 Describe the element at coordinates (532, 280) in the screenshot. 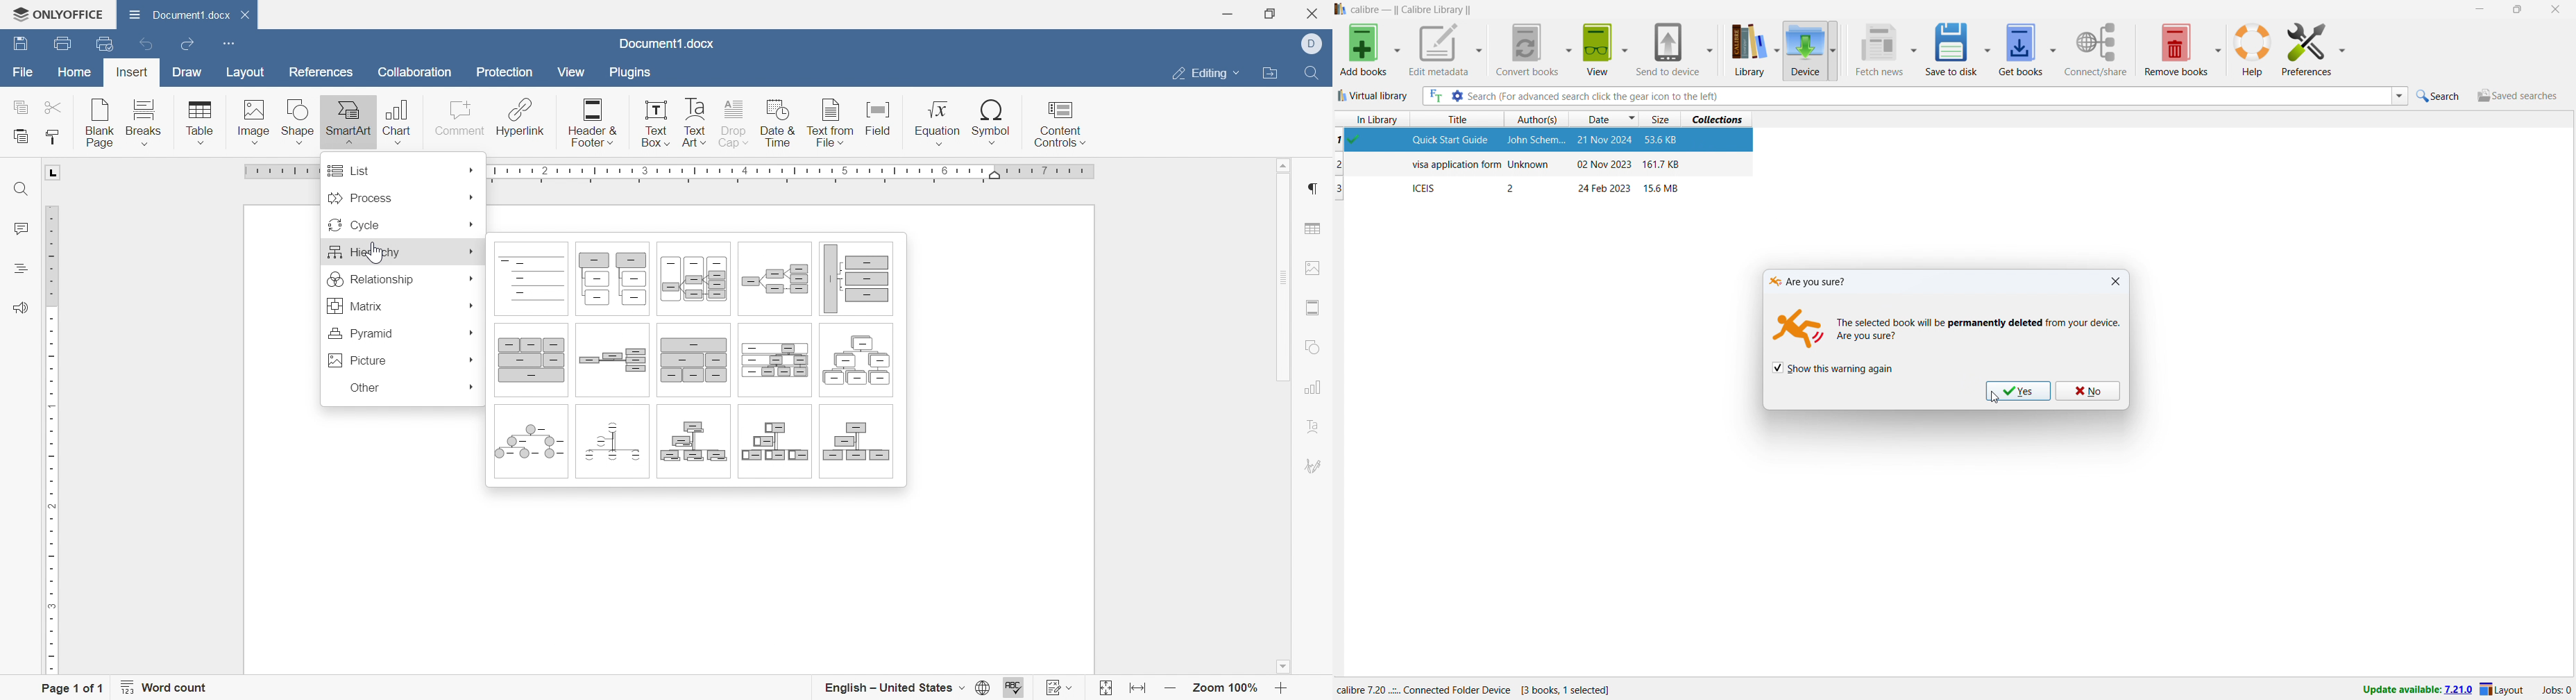

I see `Lined list` at that location.